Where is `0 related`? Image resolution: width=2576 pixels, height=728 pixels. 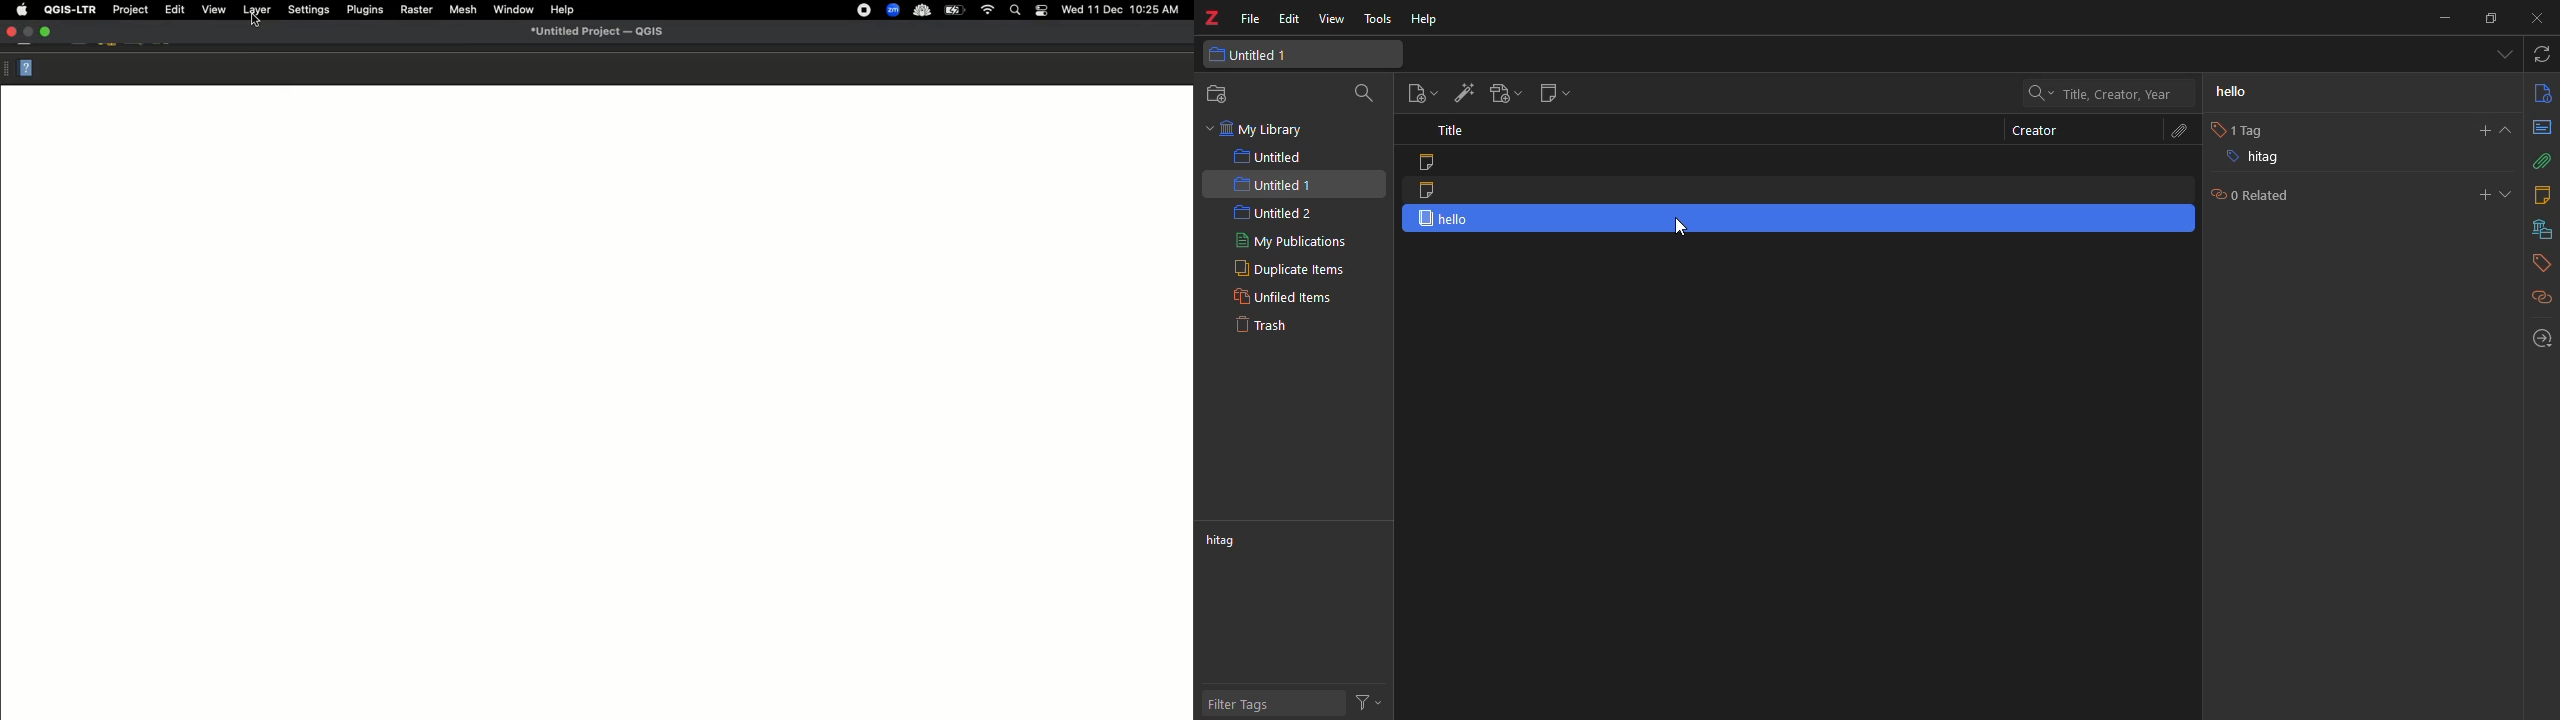
0 related is located at coordinates (2246, 195).